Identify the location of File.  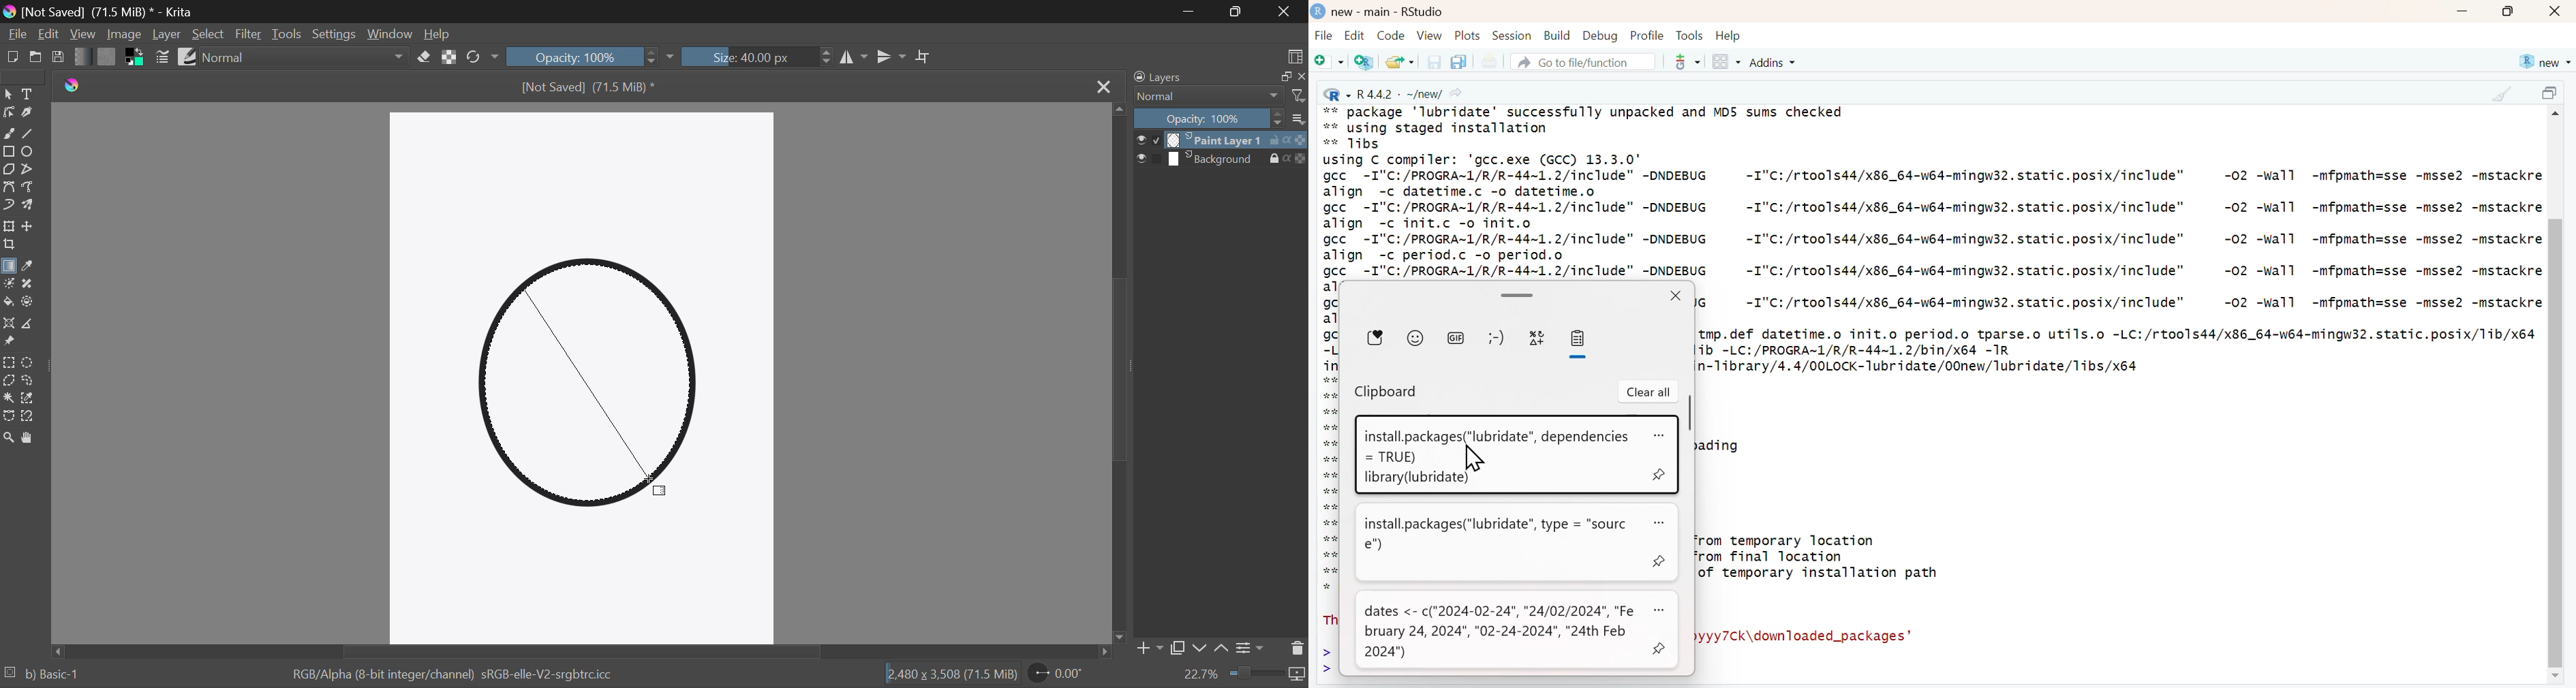
(1324, 37).